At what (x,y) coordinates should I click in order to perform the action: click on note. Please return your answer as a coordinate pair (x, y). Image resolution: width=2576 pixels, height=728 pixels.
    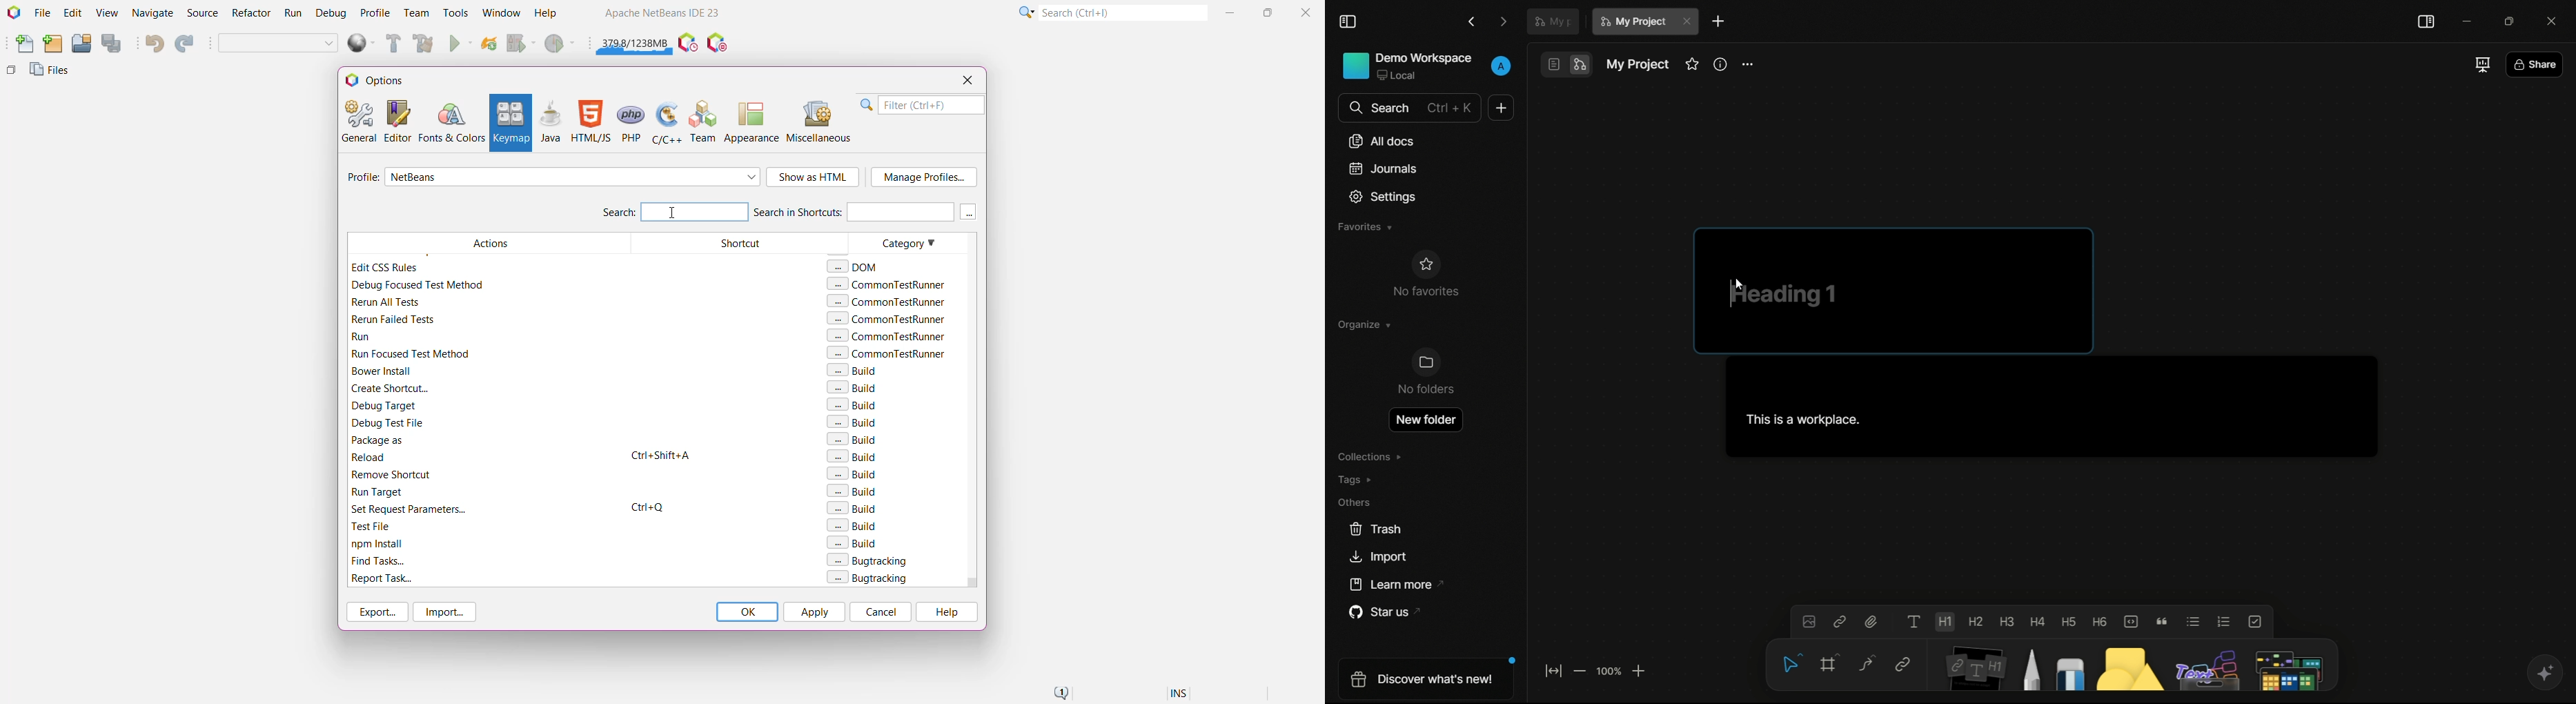
    Looking at the image, I should click on (1971, 666).